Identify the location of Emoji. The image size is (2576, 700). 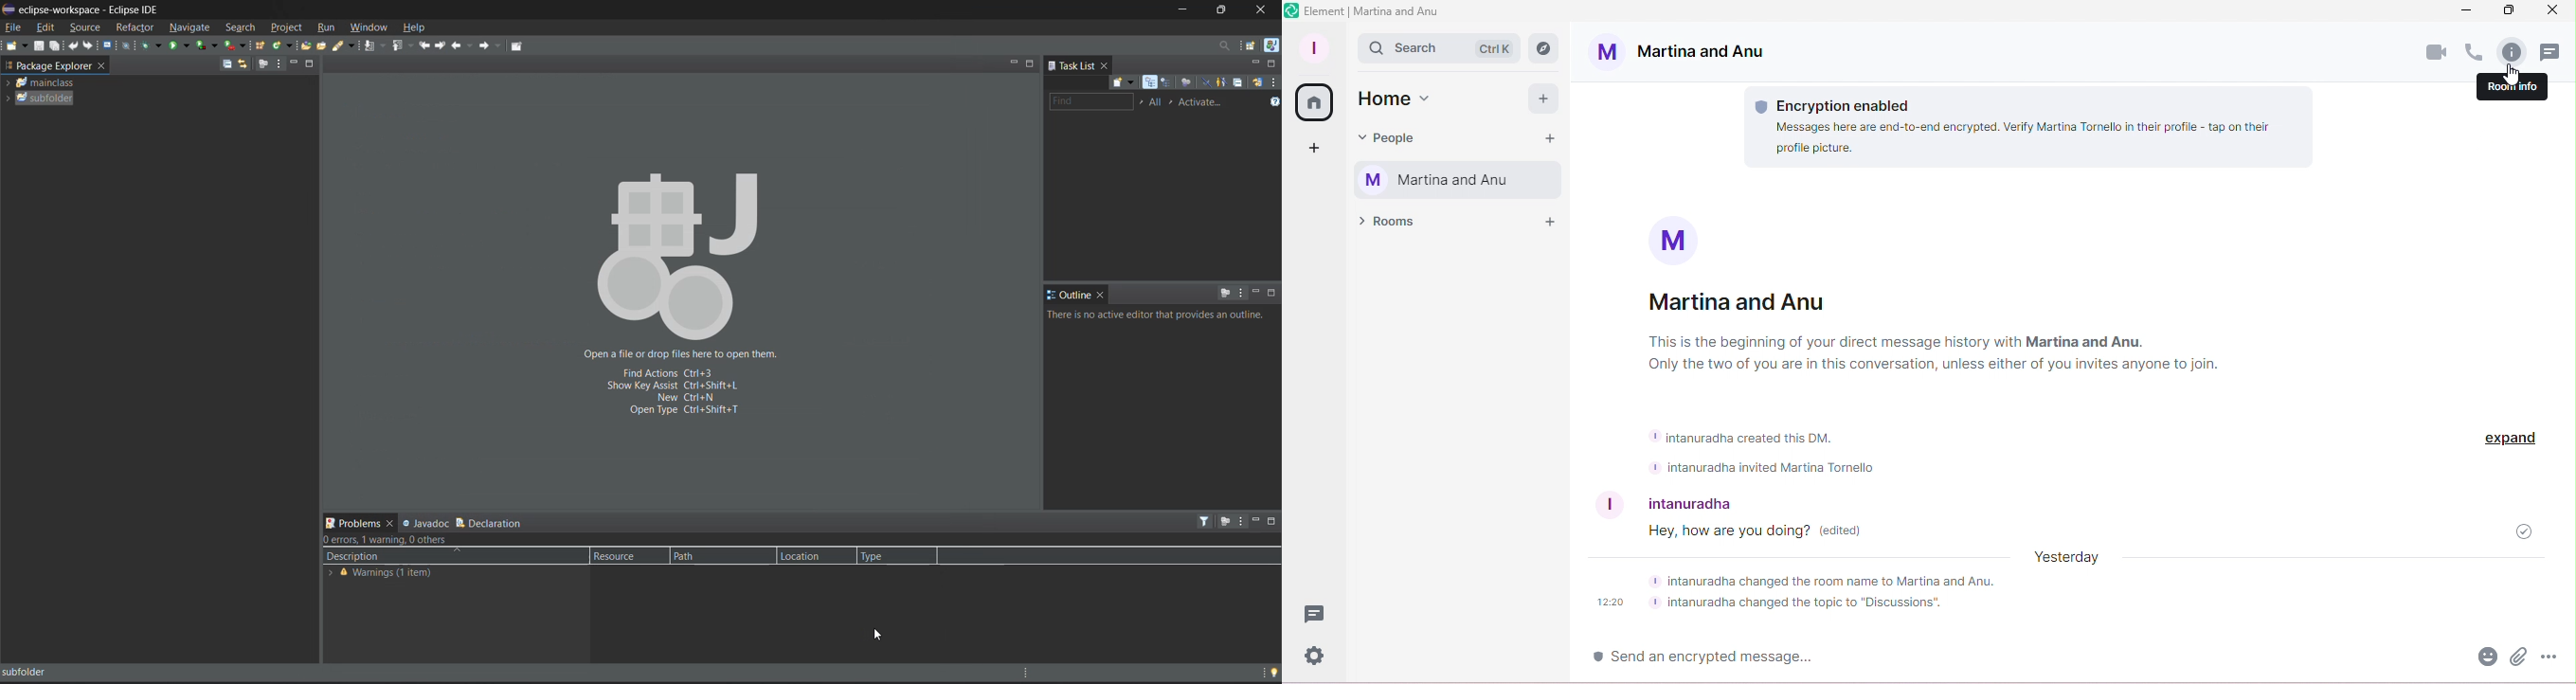
(2482, 660).